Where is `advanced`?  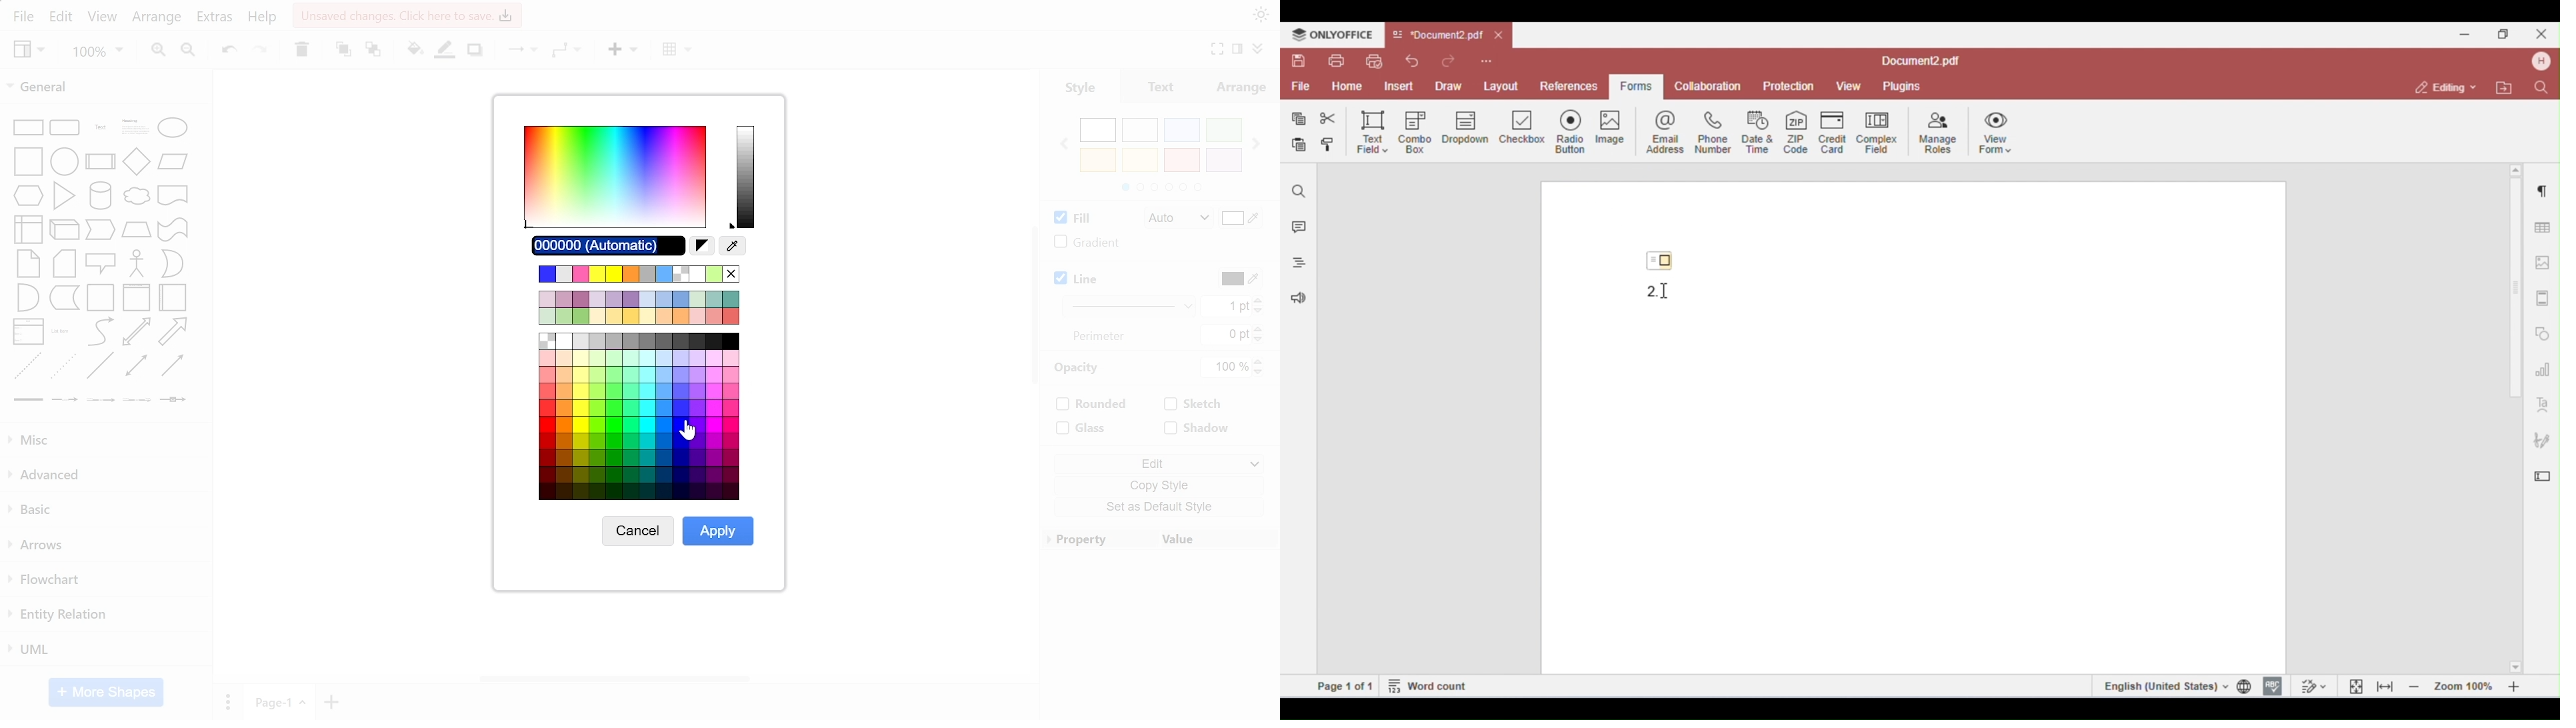 advanced is located at coordinates (103, 476).